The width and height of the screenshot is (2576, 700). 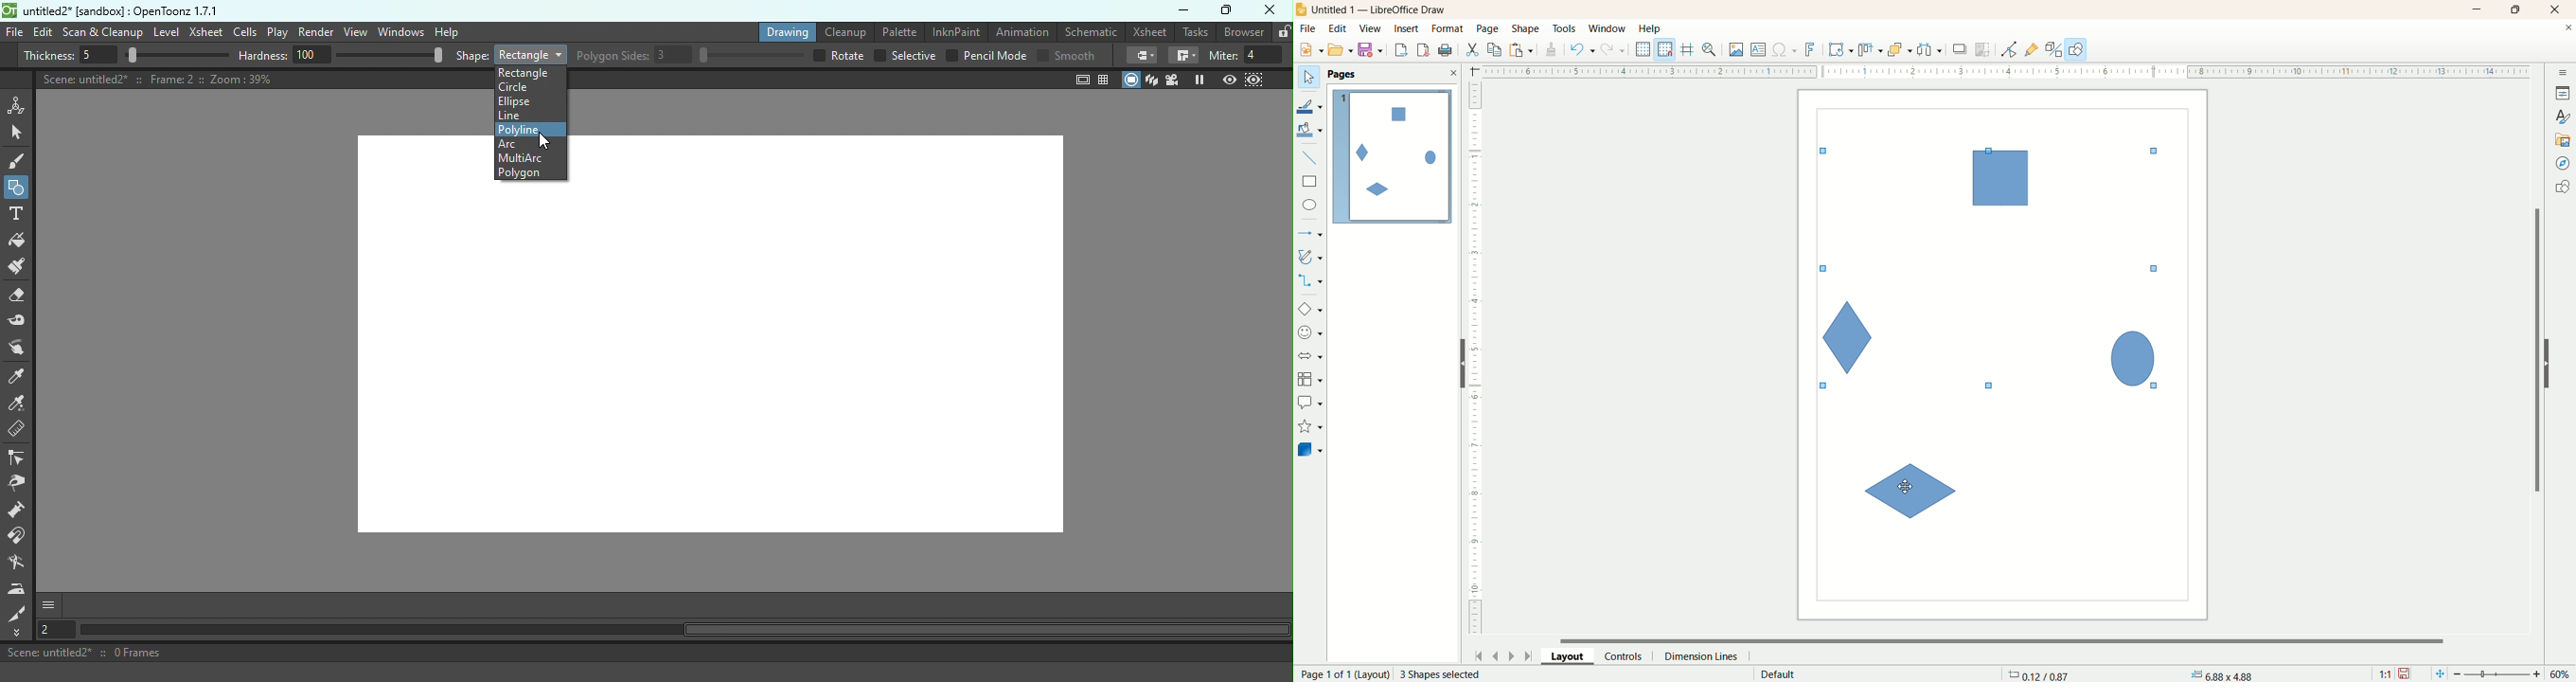 I want to click on pages, so click(x=1342, y=74).